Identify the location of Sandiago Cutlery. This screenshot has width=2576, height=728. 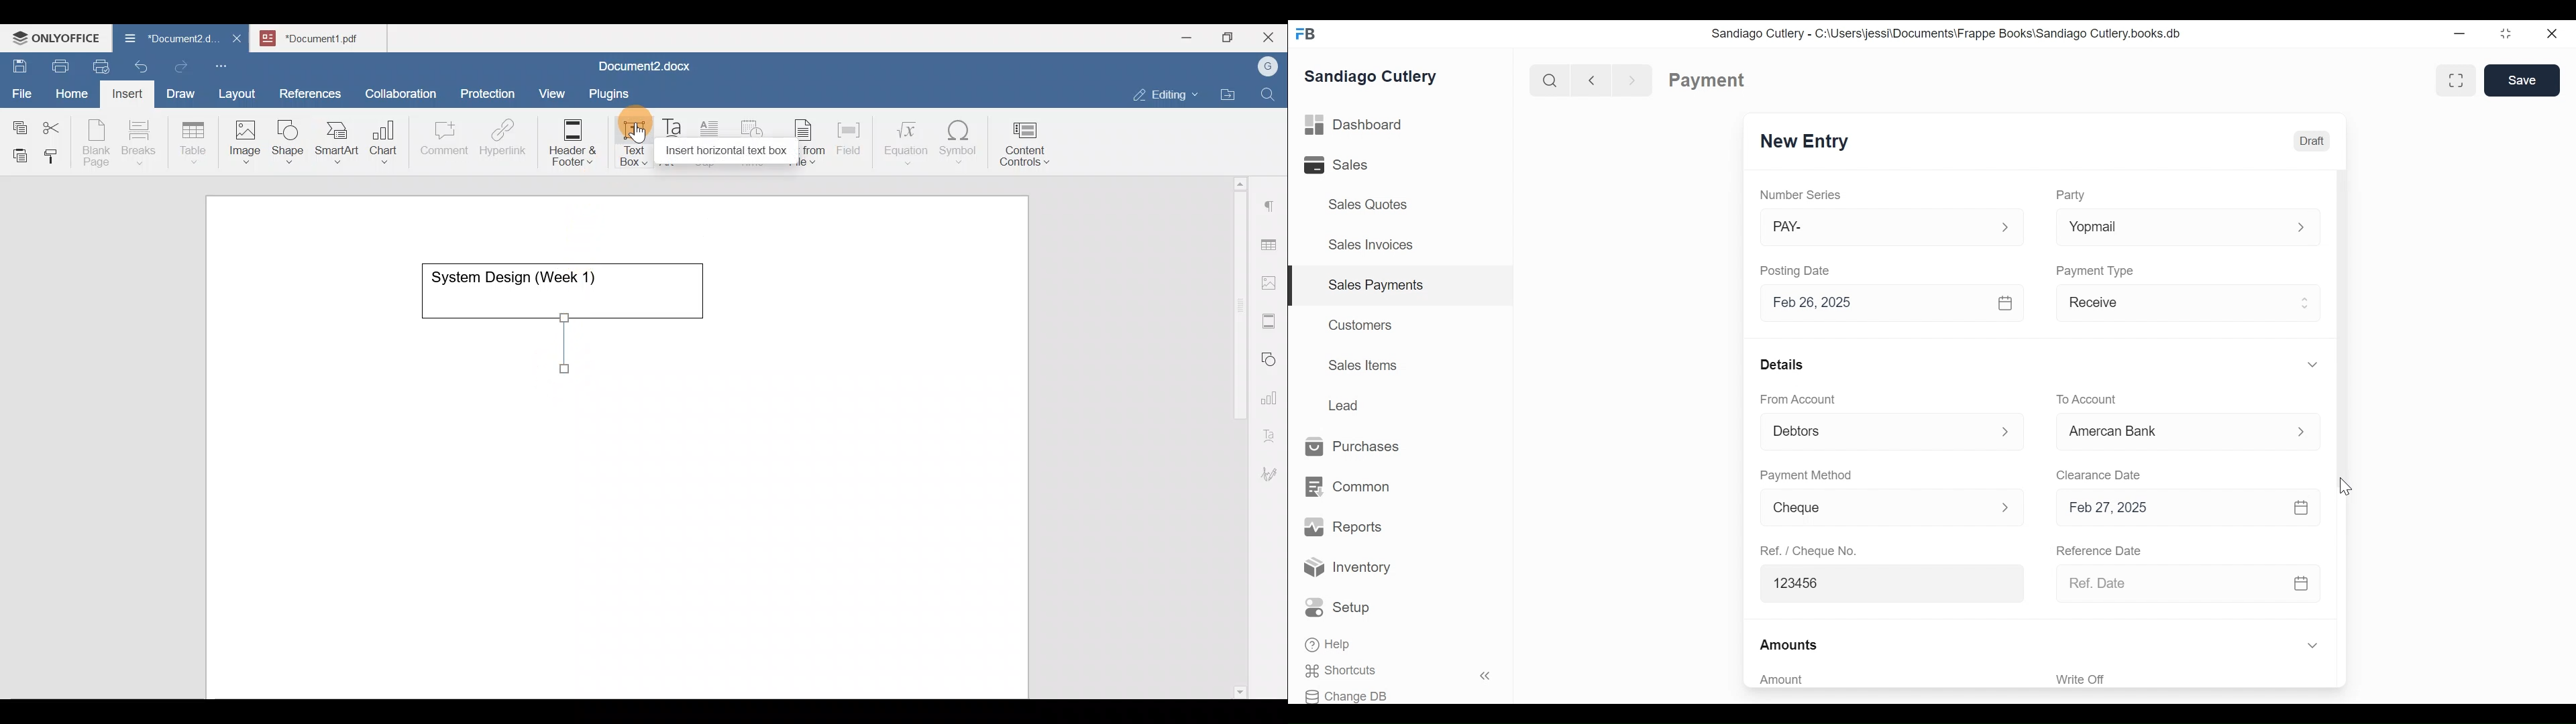
(1373, 76).